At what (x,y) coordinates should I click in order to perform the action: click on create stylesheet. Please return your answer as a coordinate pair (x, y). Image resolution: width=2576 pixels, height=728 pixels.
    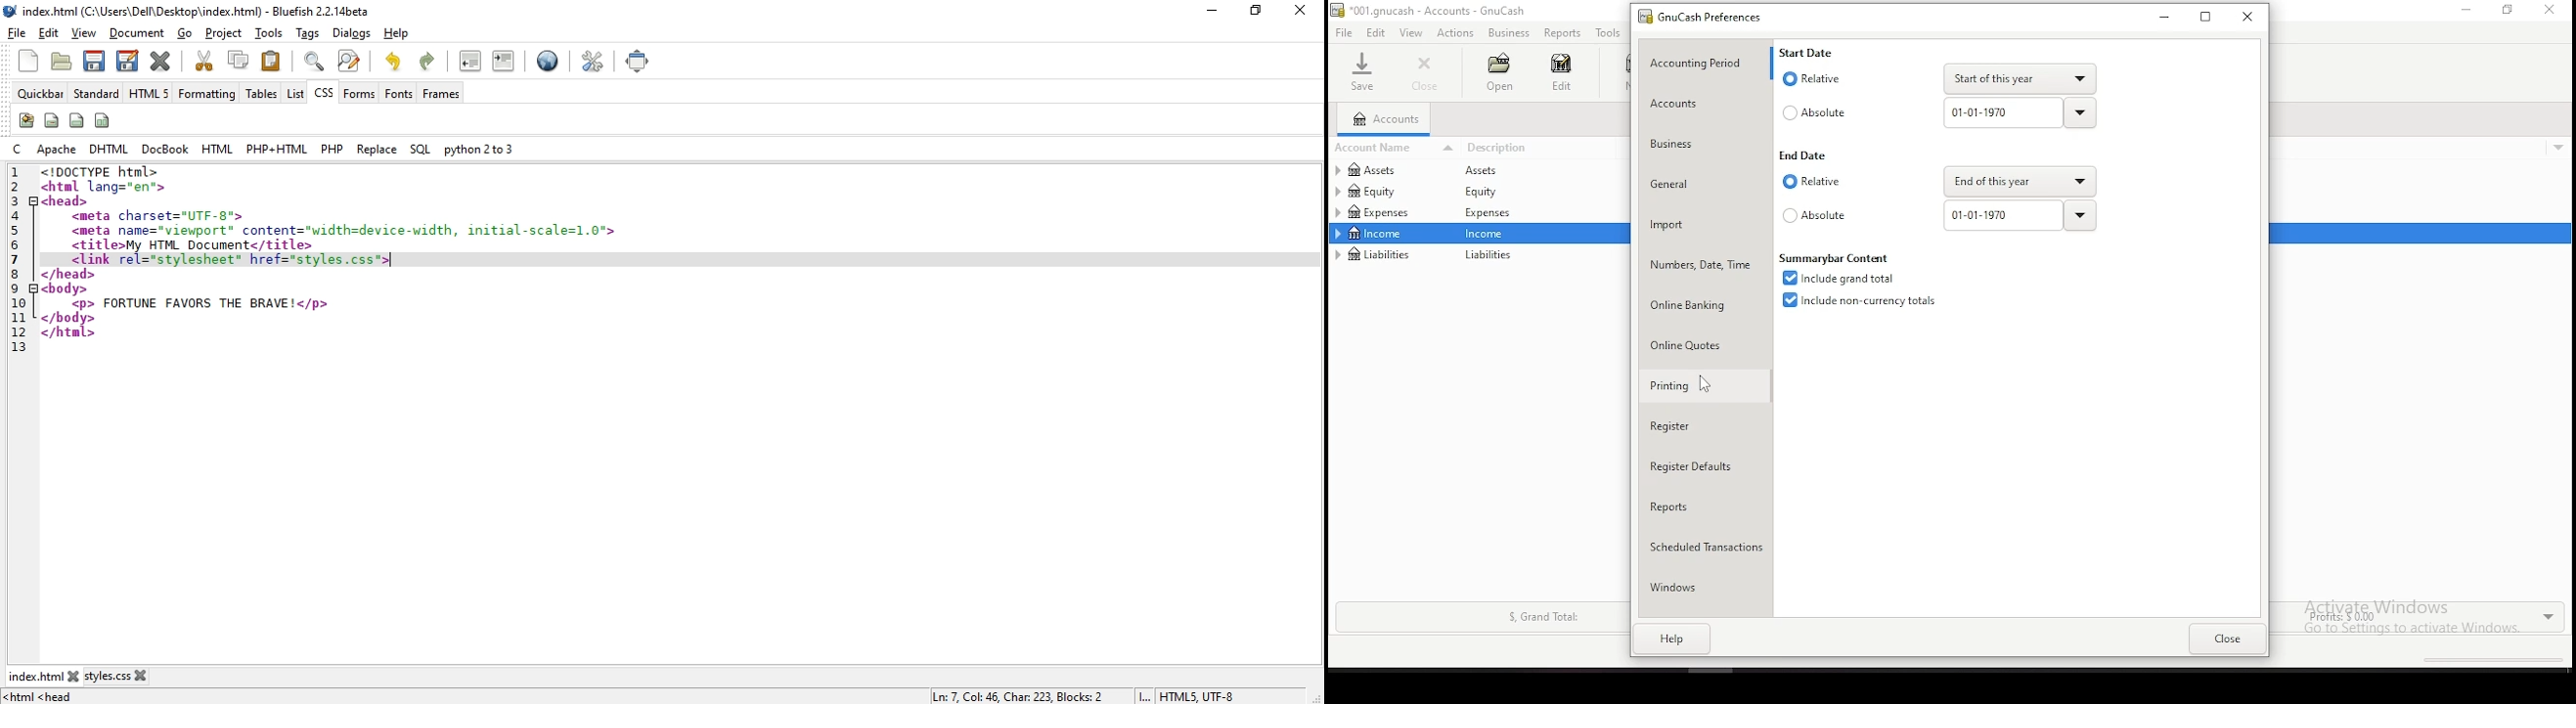
    Looking at the image, I should click on (25, 120).